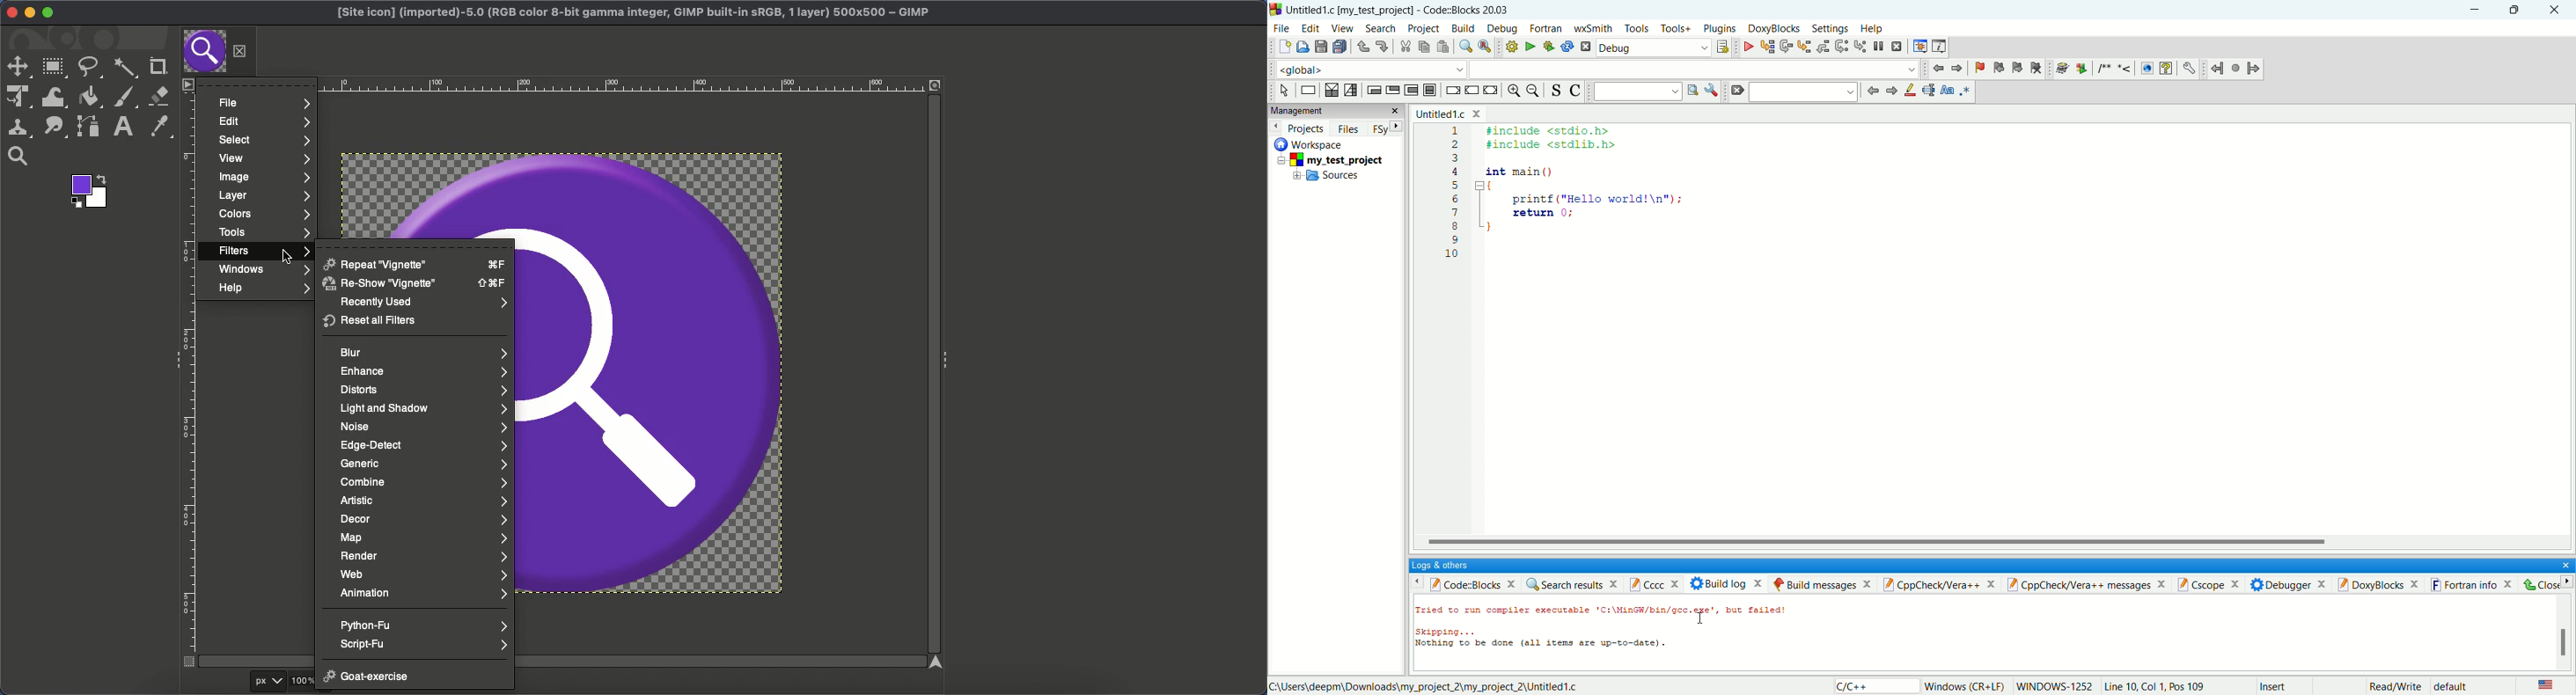 The width and height of the screenshot is (2576, 700). What do you see at coordinates (1527, 46) in the screenshot?
I see `run` at bounding box center [1527, 46].